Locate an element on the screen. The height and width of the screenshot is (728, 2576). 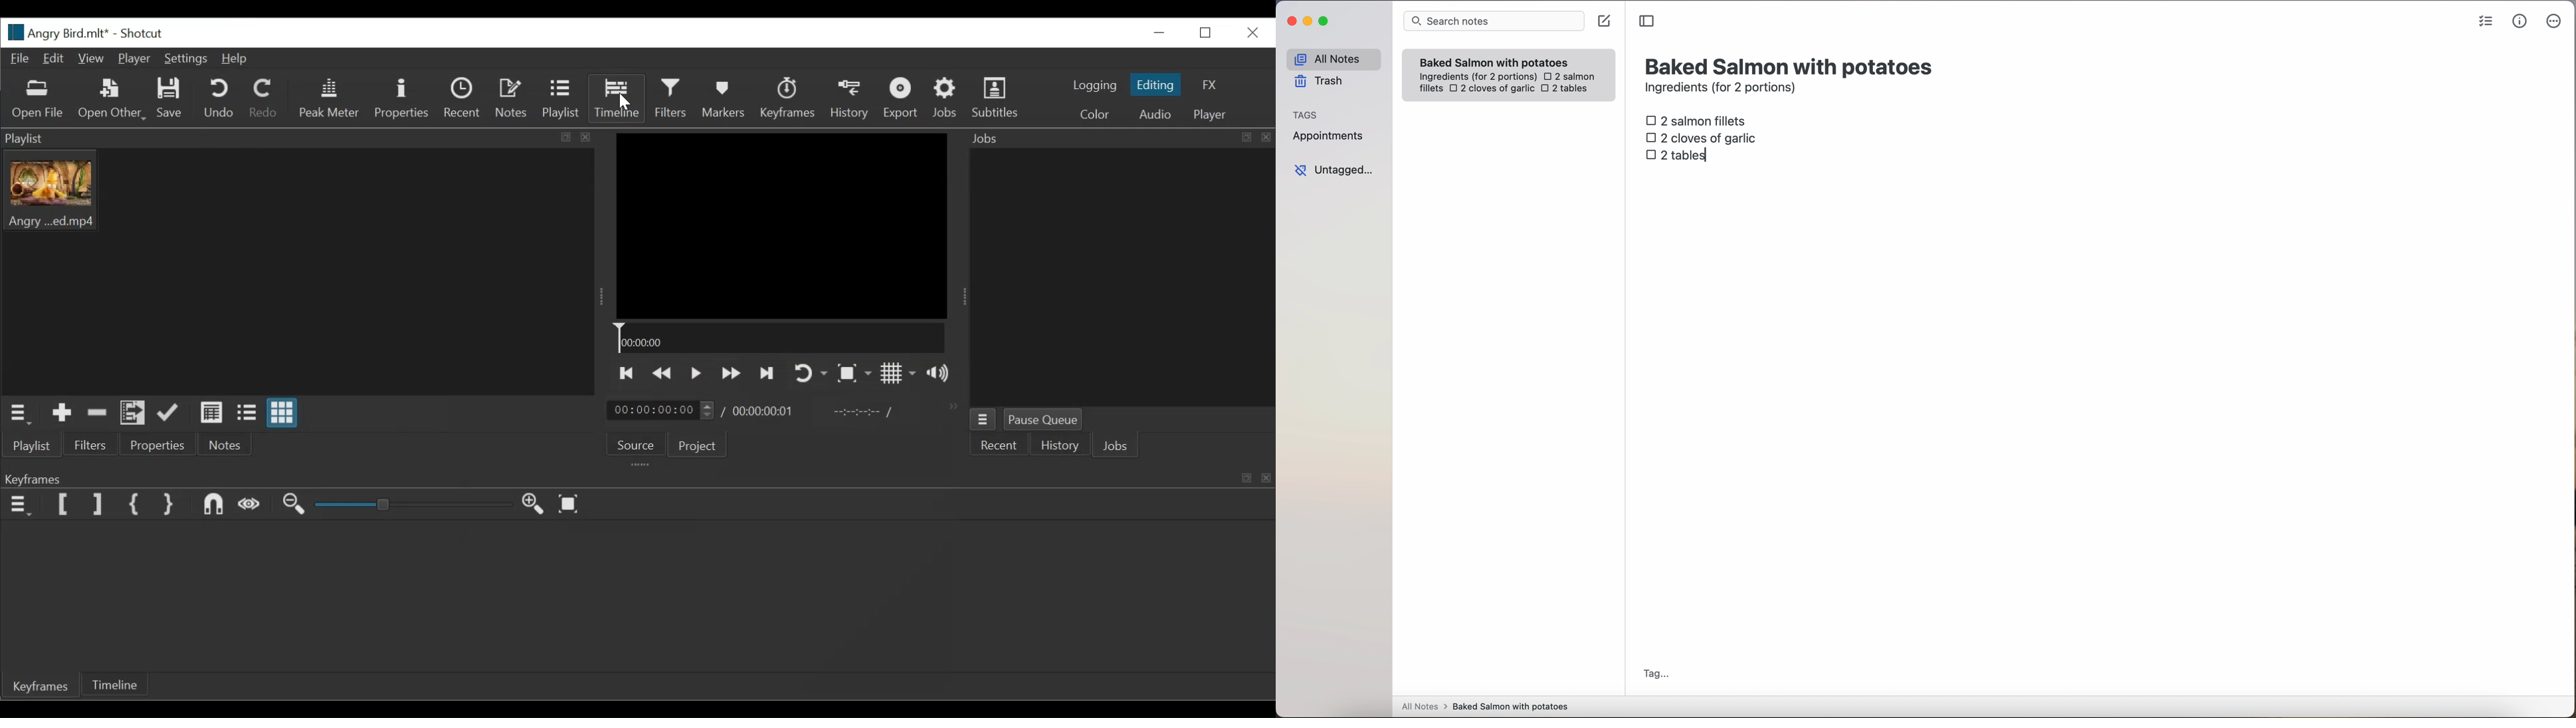
Properties is located at coordinates (402, 99).